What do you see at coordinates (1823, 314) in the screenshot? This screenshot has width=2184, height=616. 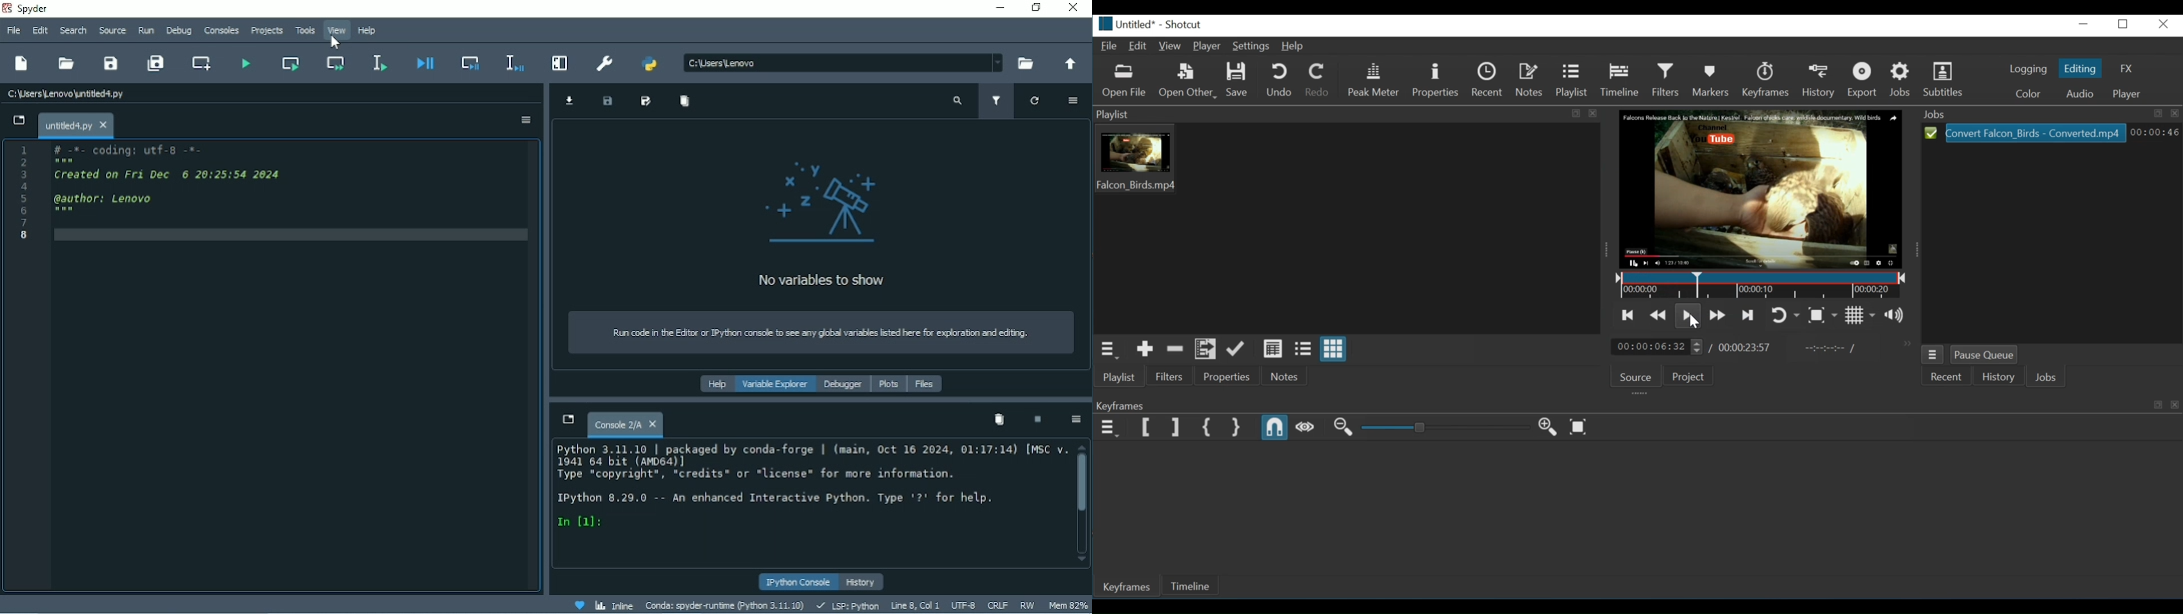 I see `Toggle zoom` at bounding box center [1823, 314].